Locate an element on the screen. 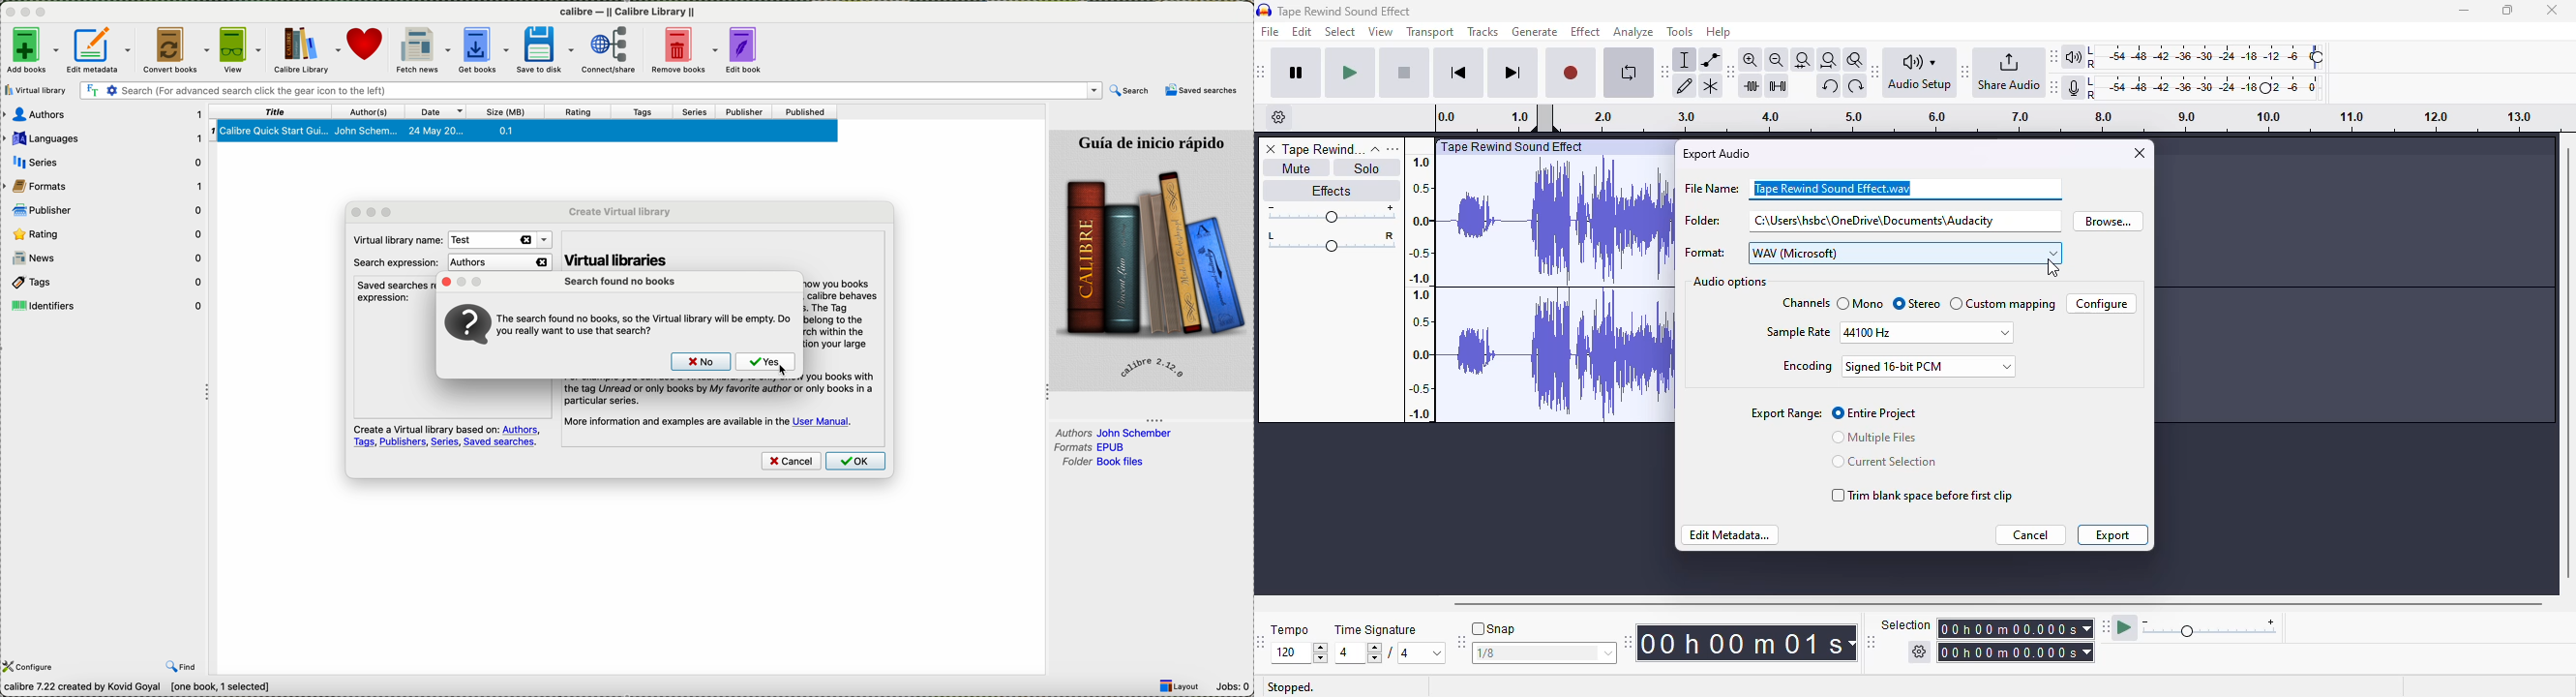  collapse is located at coordinates (1376, 149).